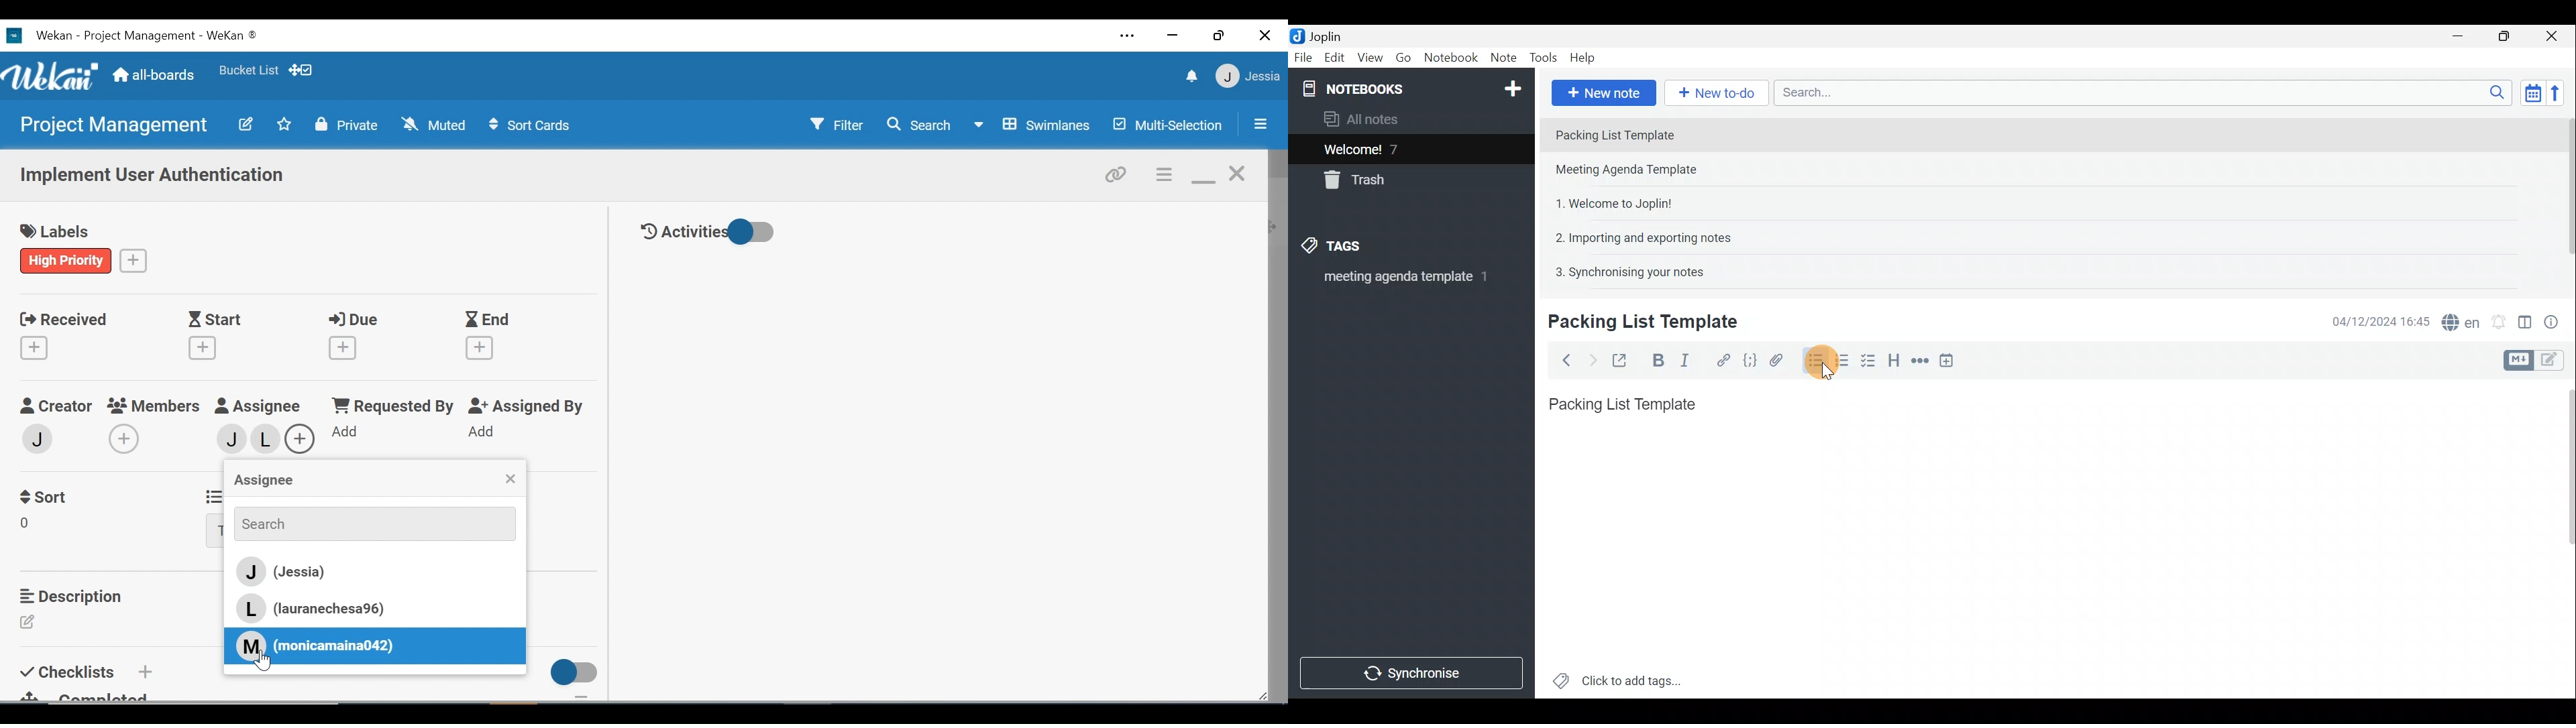 This screenshot has height=728, width=2576. I want to click on Close, so click(2556, 36).